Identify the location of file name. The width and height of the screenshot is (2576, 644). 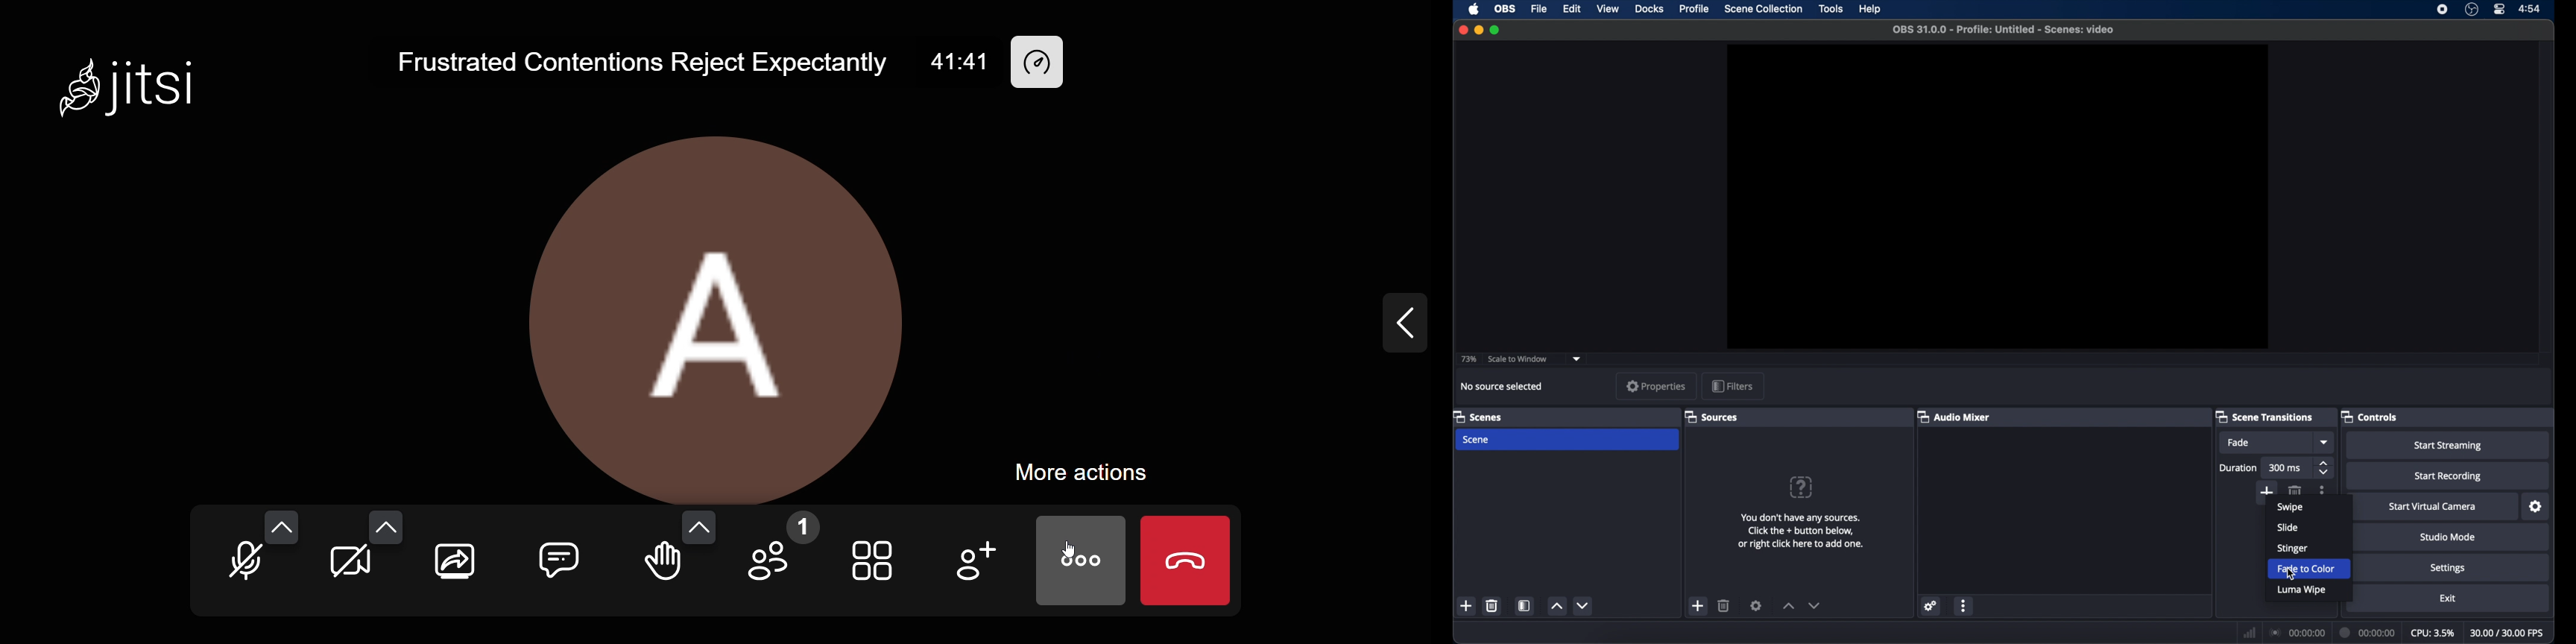
(2004, 30).